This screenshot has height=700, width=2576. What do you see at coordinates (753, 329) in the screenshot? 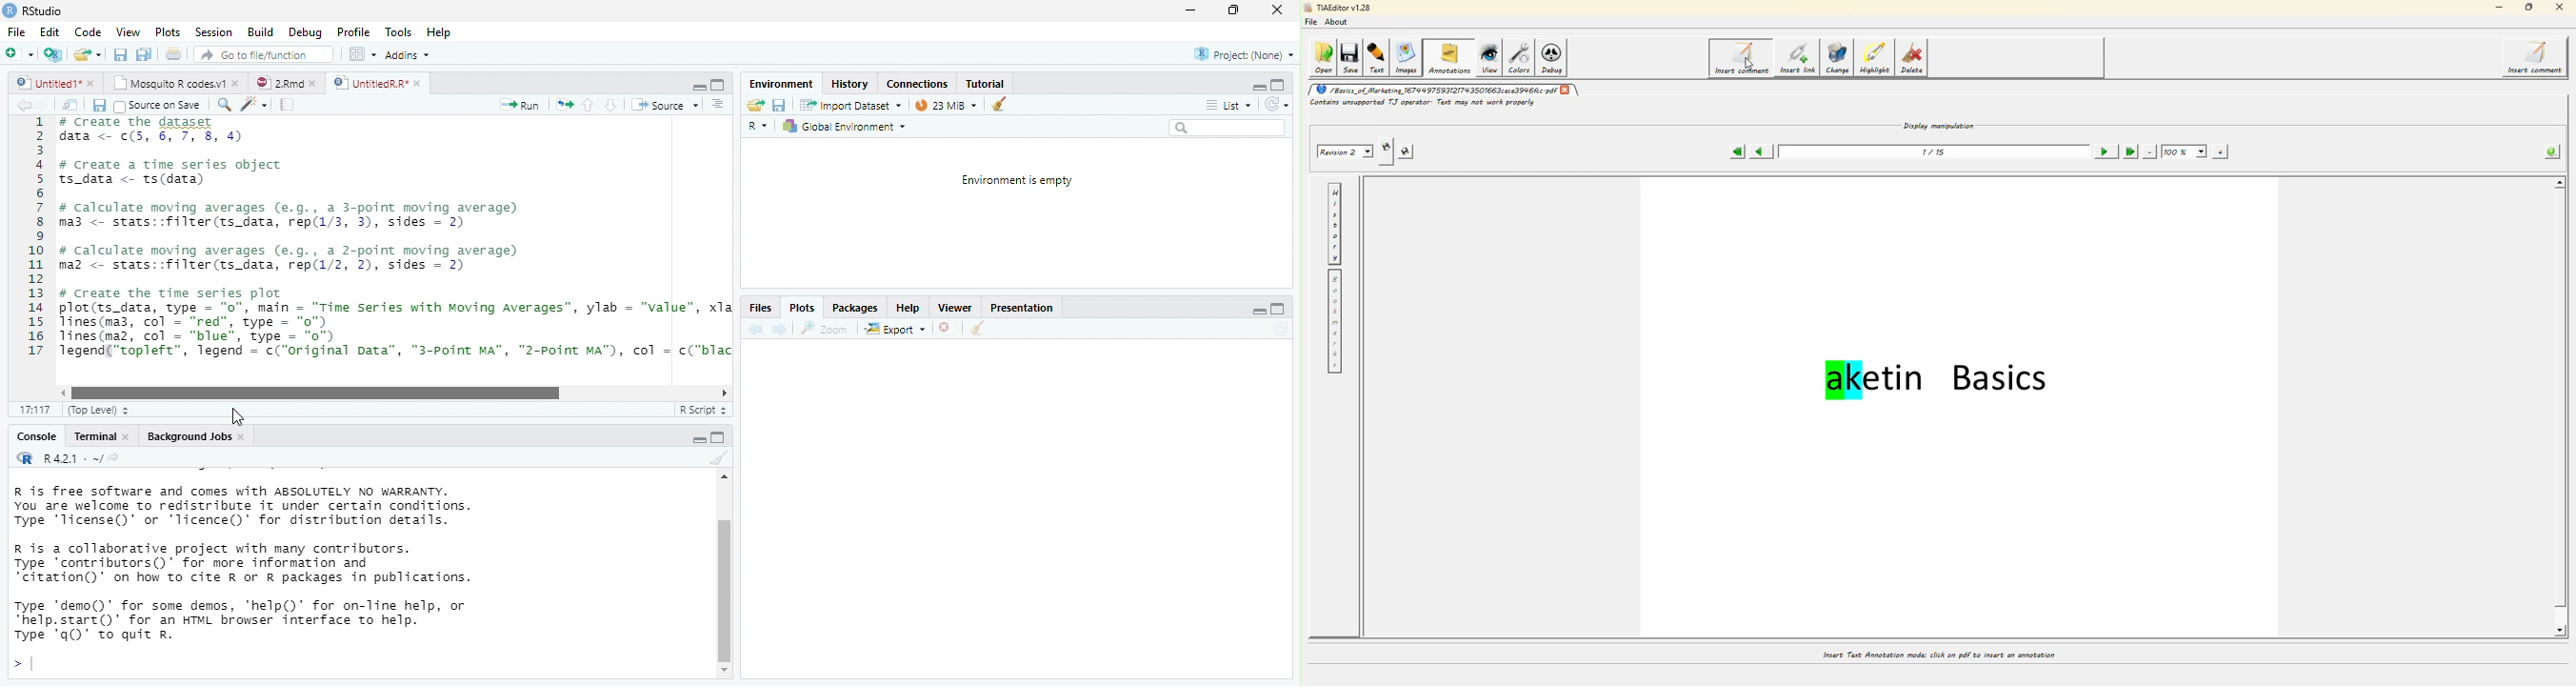
I see `back` at bounding box center [753, 329].